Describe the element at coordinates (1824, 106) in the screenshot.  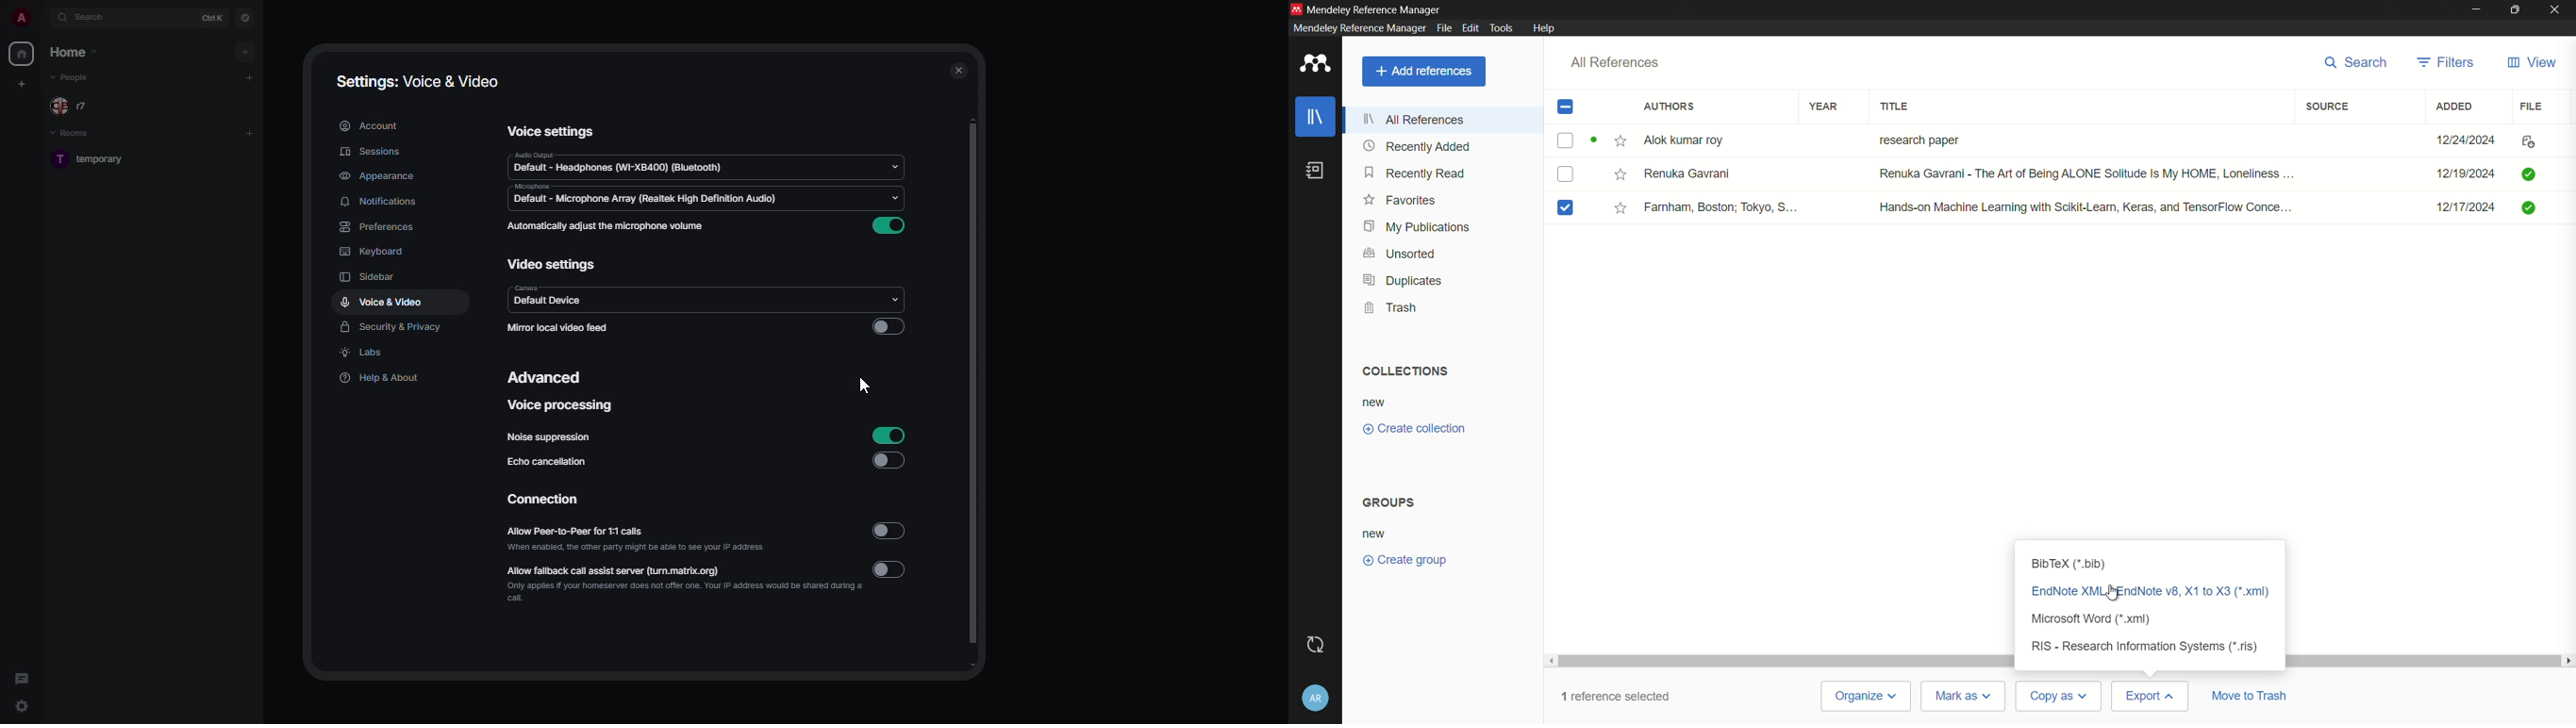
I see `year` at that location.